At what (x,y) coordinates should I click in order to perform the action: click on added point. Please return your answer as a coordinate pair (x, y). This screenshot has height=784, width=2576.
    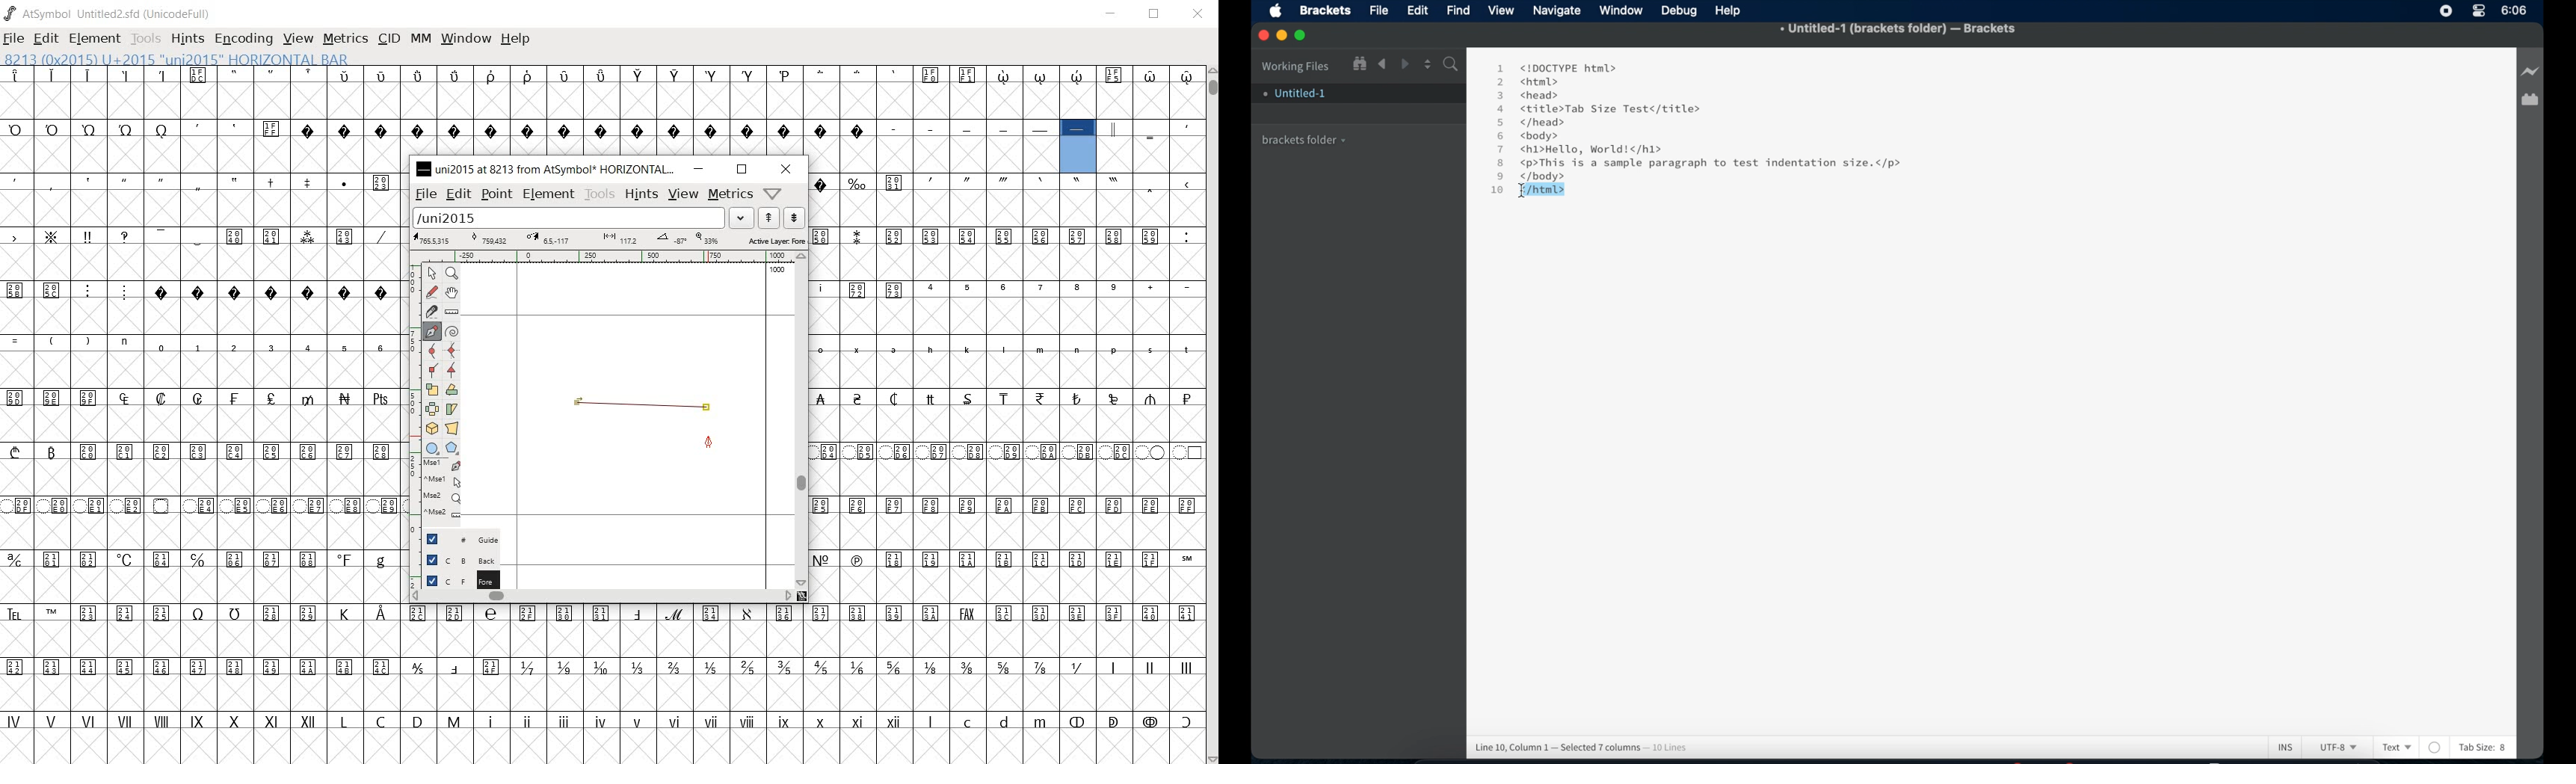
    Looking at the image, I should click on (707, 408).